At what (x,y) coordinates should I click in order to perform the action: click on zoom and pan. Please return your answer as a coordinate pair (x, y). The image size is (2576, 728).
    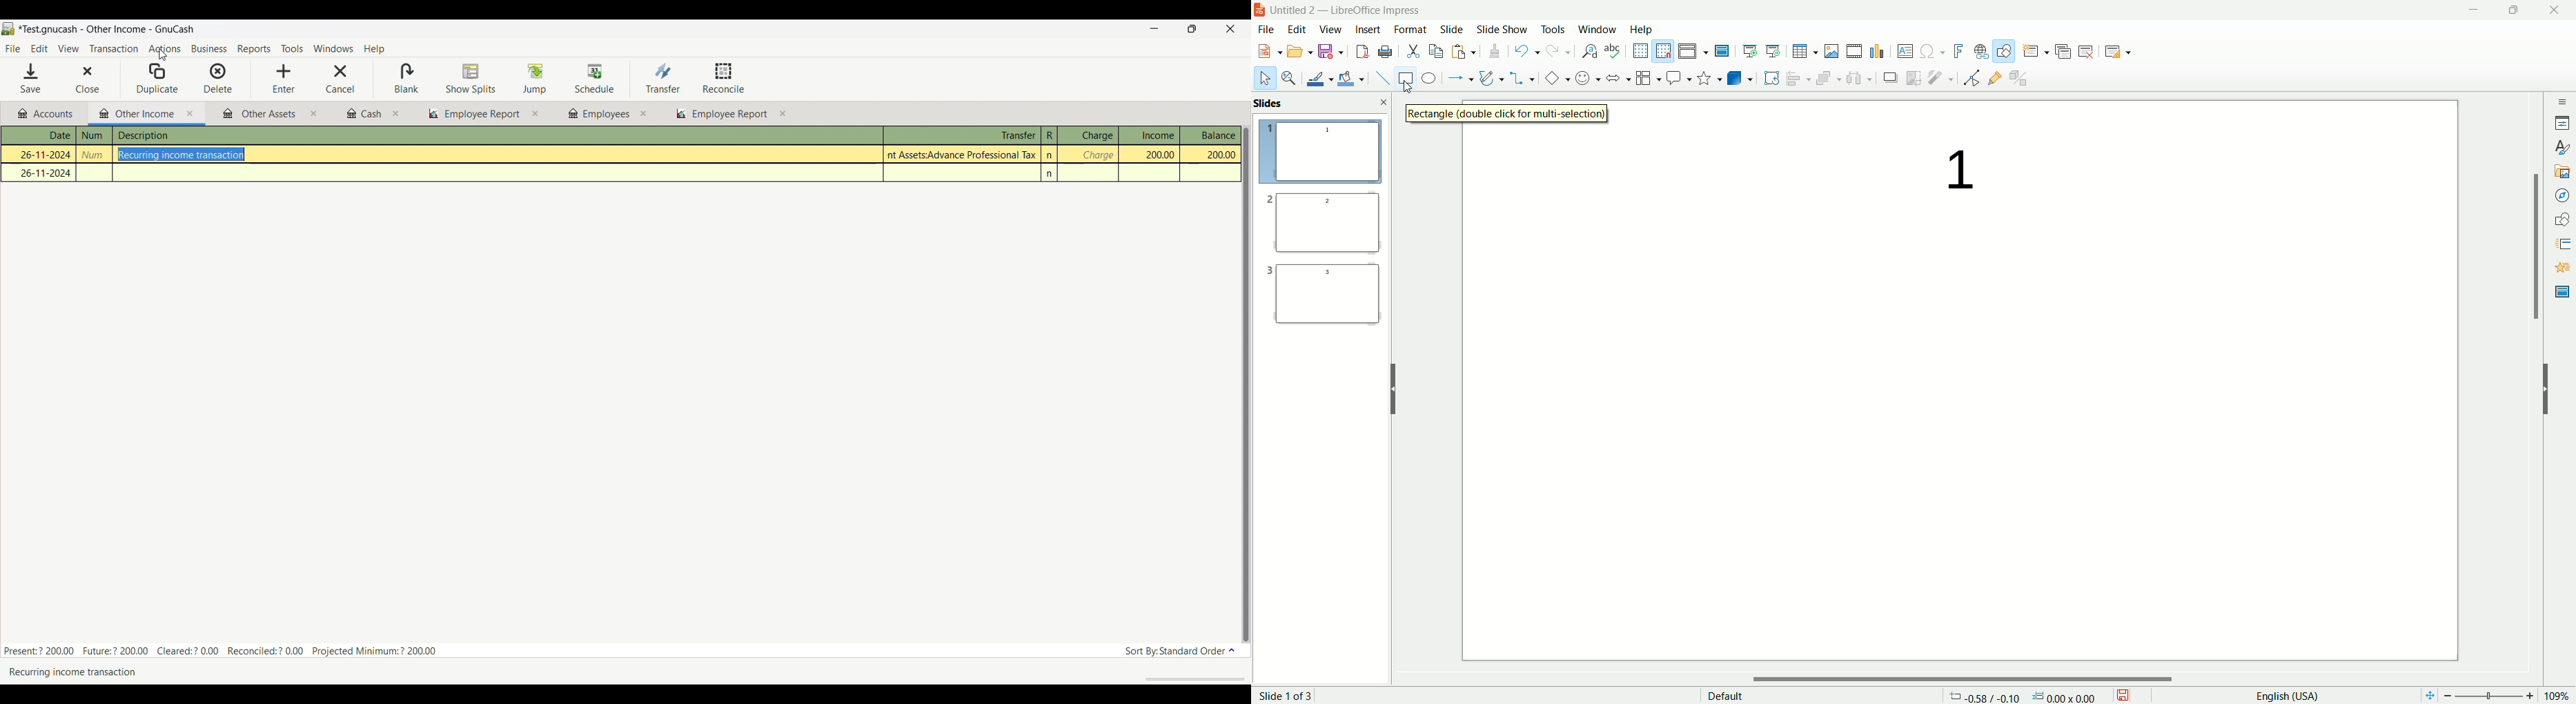
    Looking at the image, I should click on (1288, 79).